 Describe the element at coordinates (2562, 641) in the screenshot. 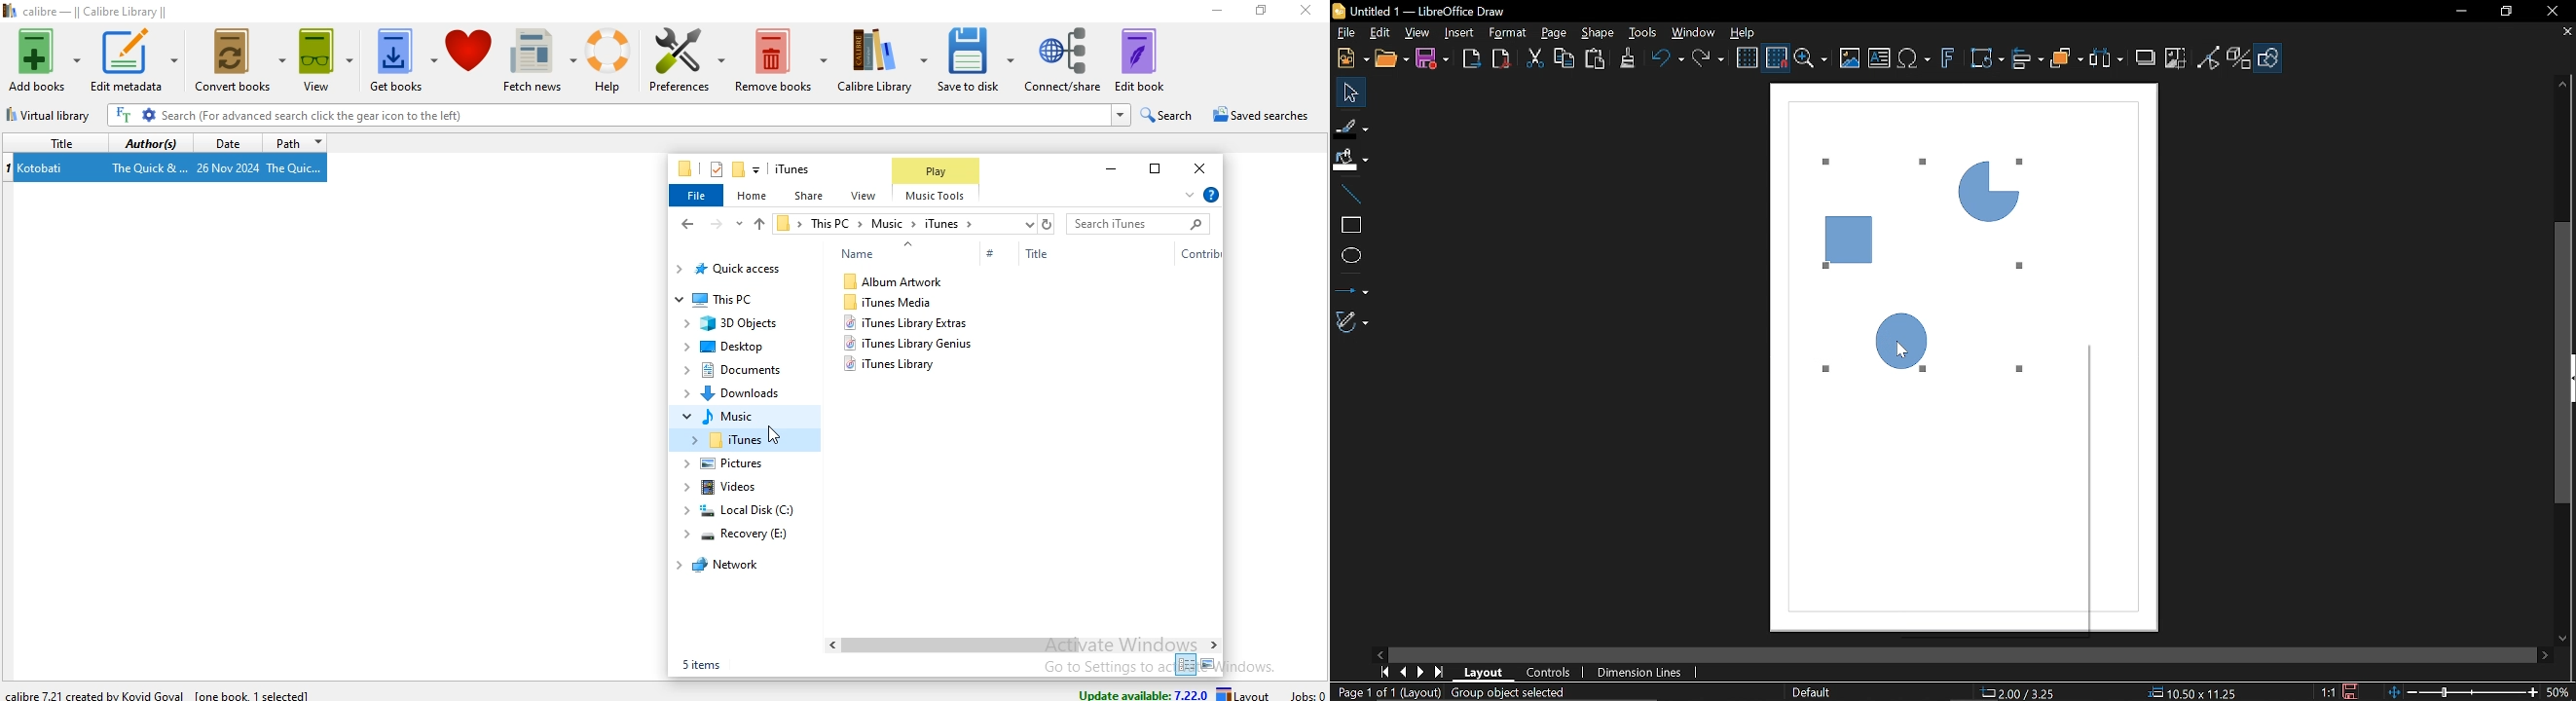

I see `Move down` at that location.